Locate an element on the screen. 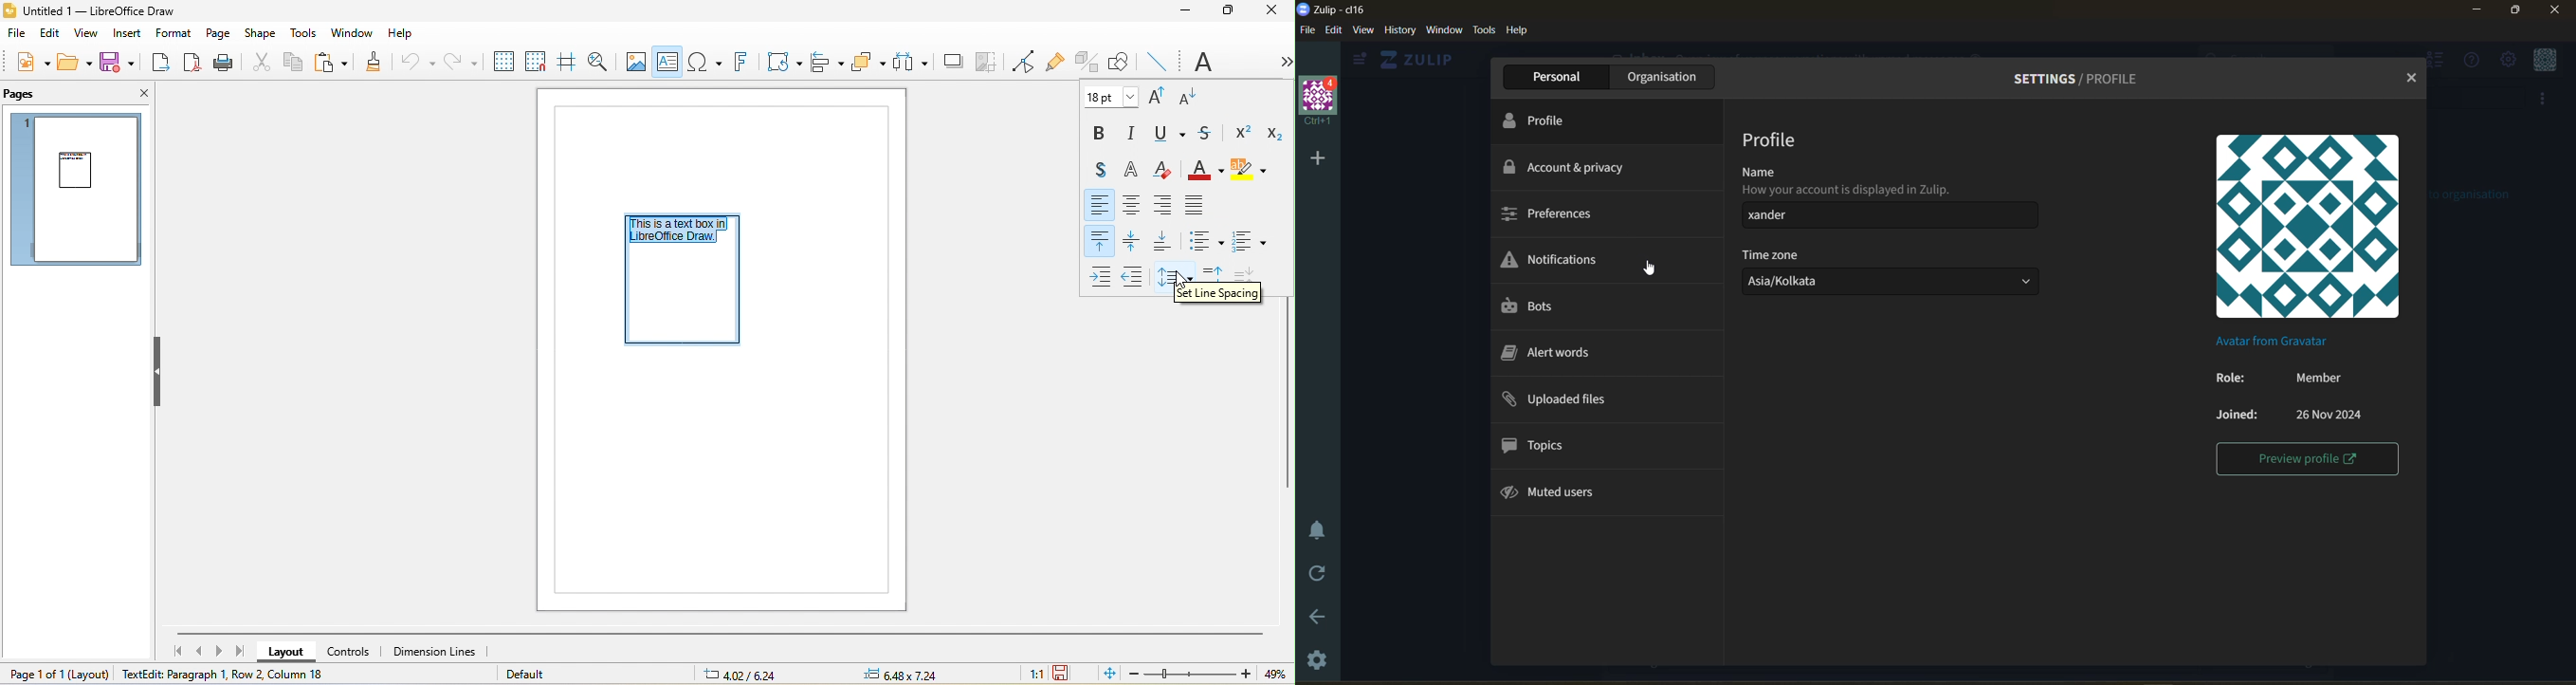 This screenshot has height=700, width=2576. Close is located at coordinates (2555, 14).